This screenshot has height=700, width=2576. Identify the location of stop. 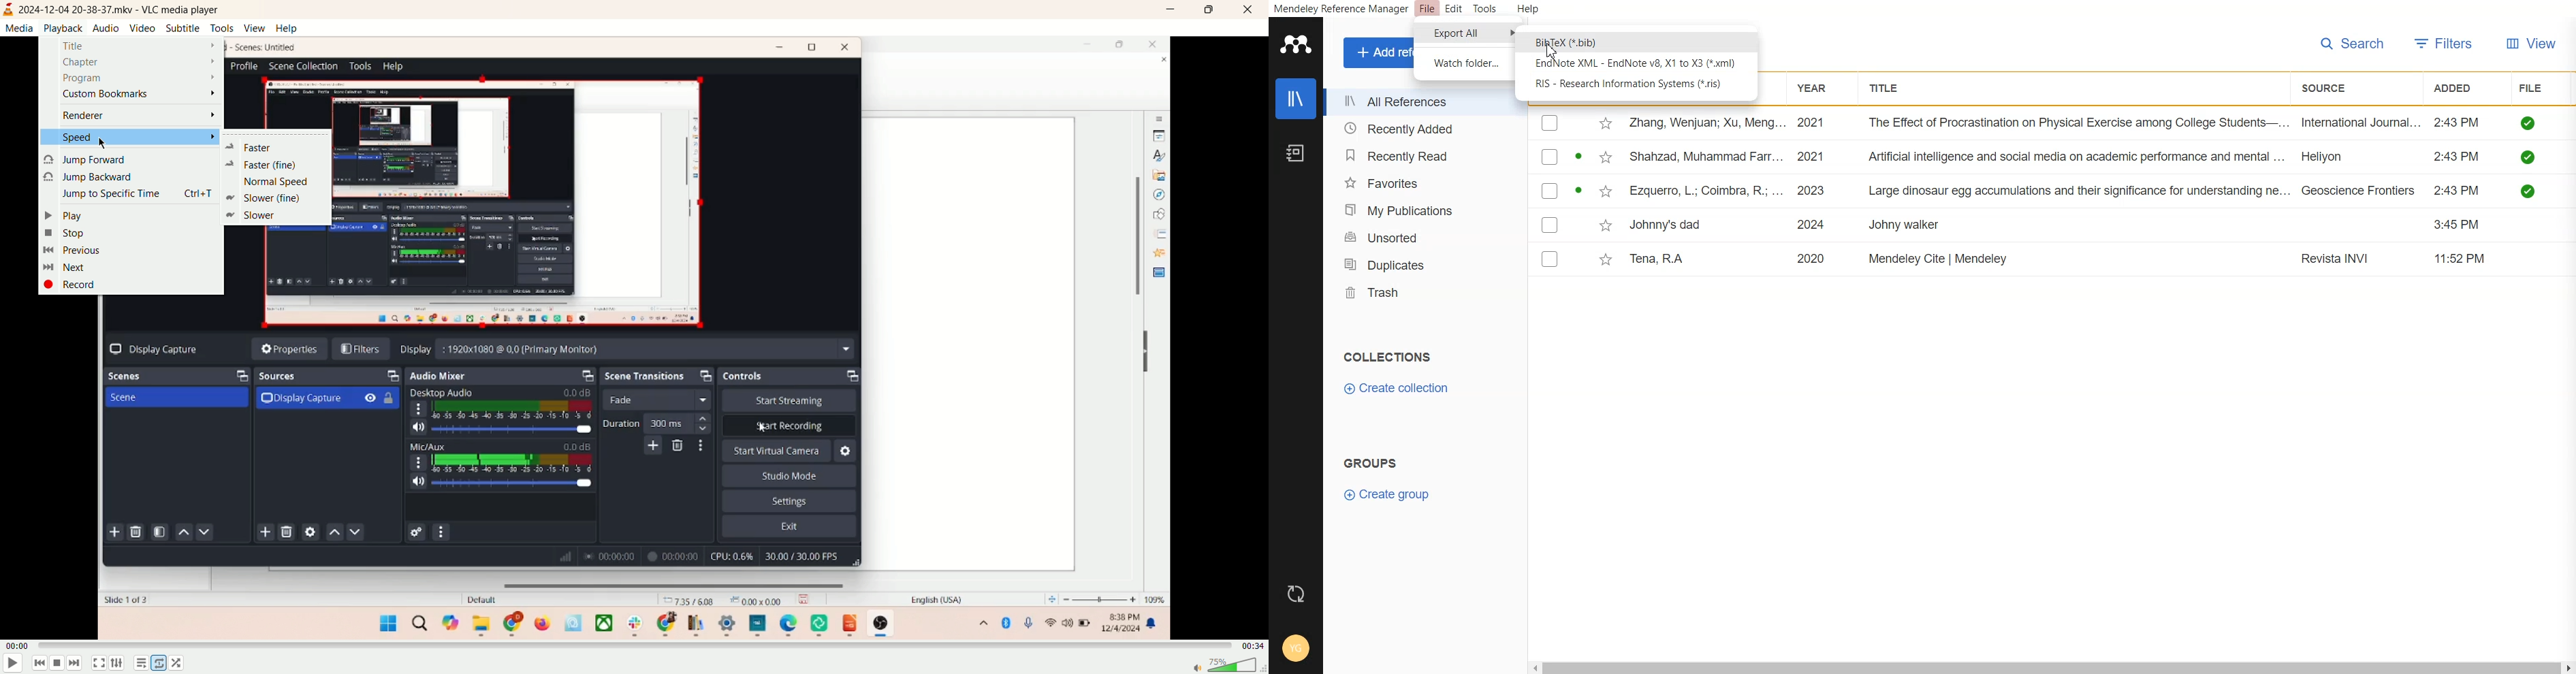
(65, 233).